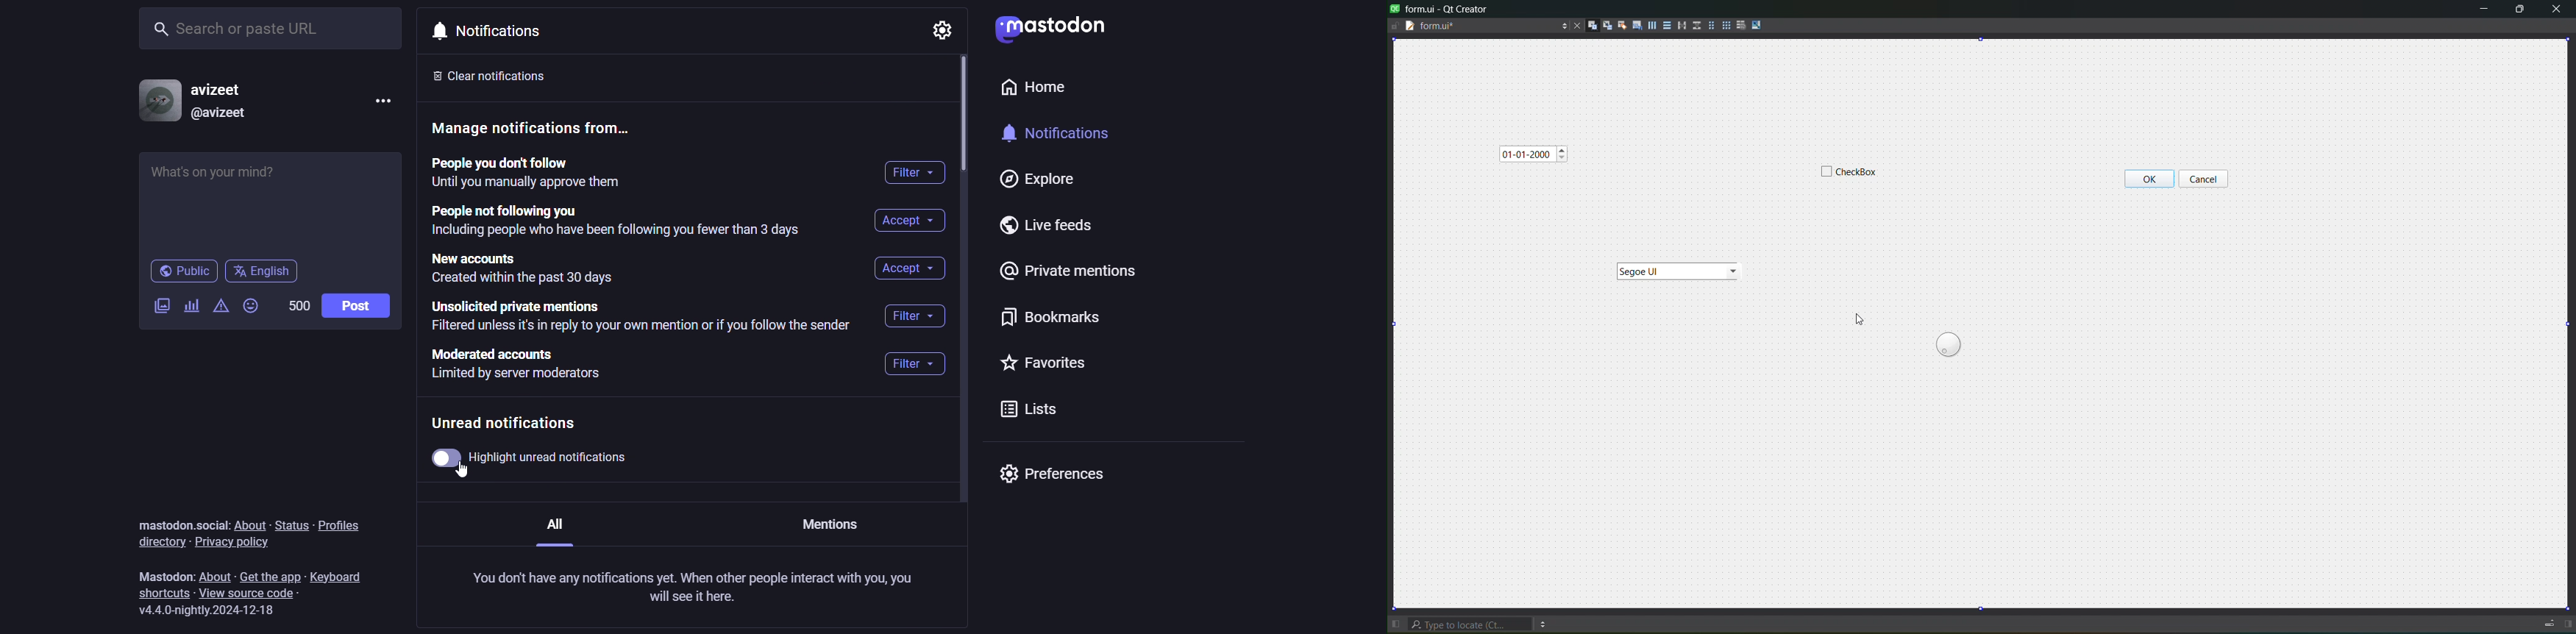 The image size is (2576, 644). I want to click on option, so click(1545, 623).